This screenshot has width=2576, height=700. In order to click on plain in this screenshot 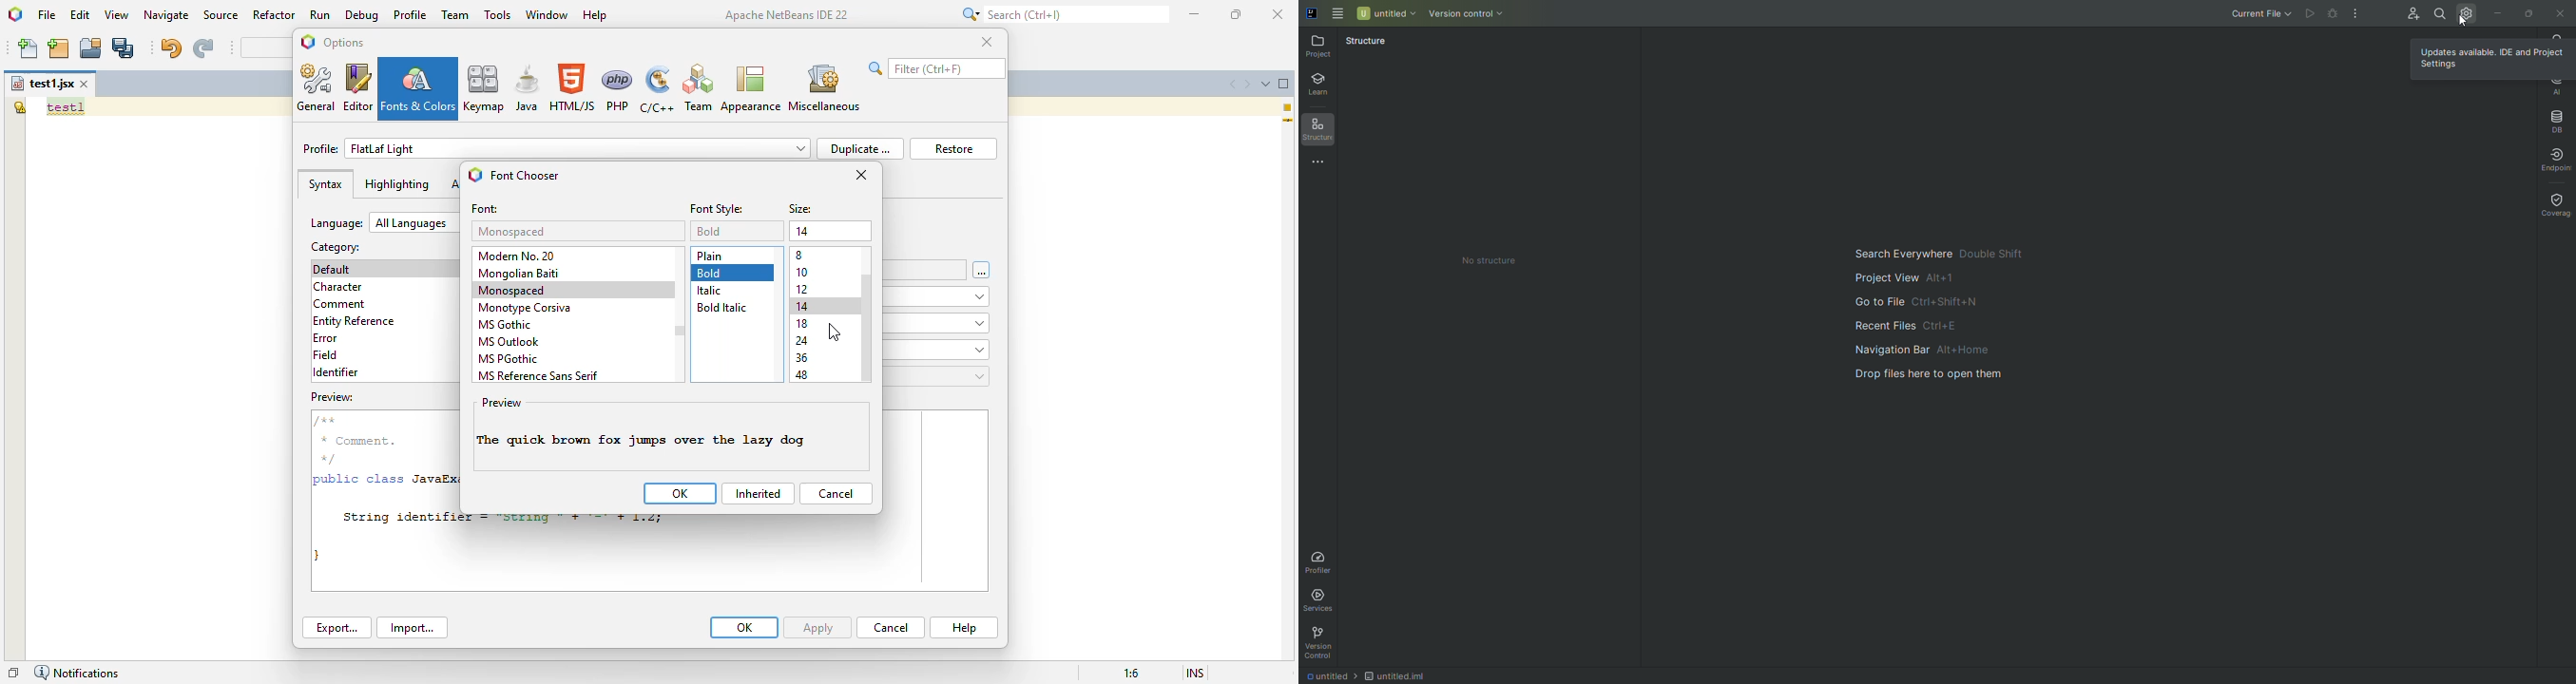, I will do `click(710, 256)`.